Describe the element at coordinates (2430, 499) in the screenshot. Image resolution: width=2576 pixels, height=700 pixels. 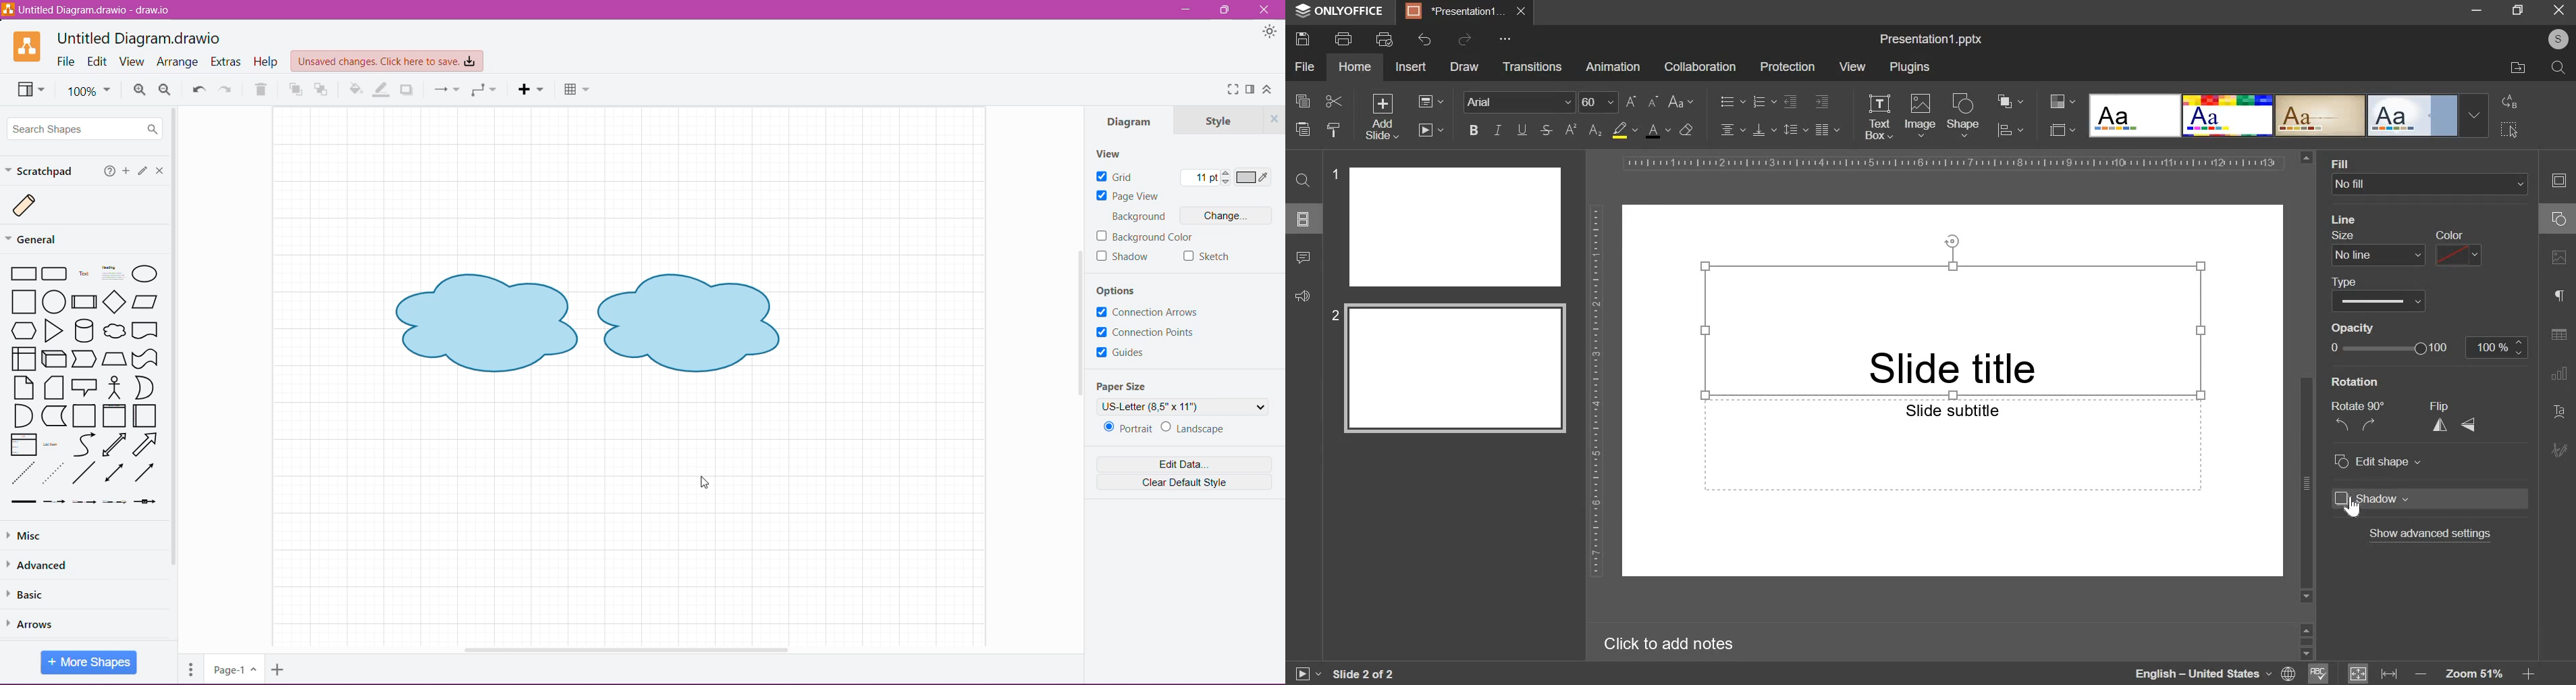
I see `shadow` at that location.